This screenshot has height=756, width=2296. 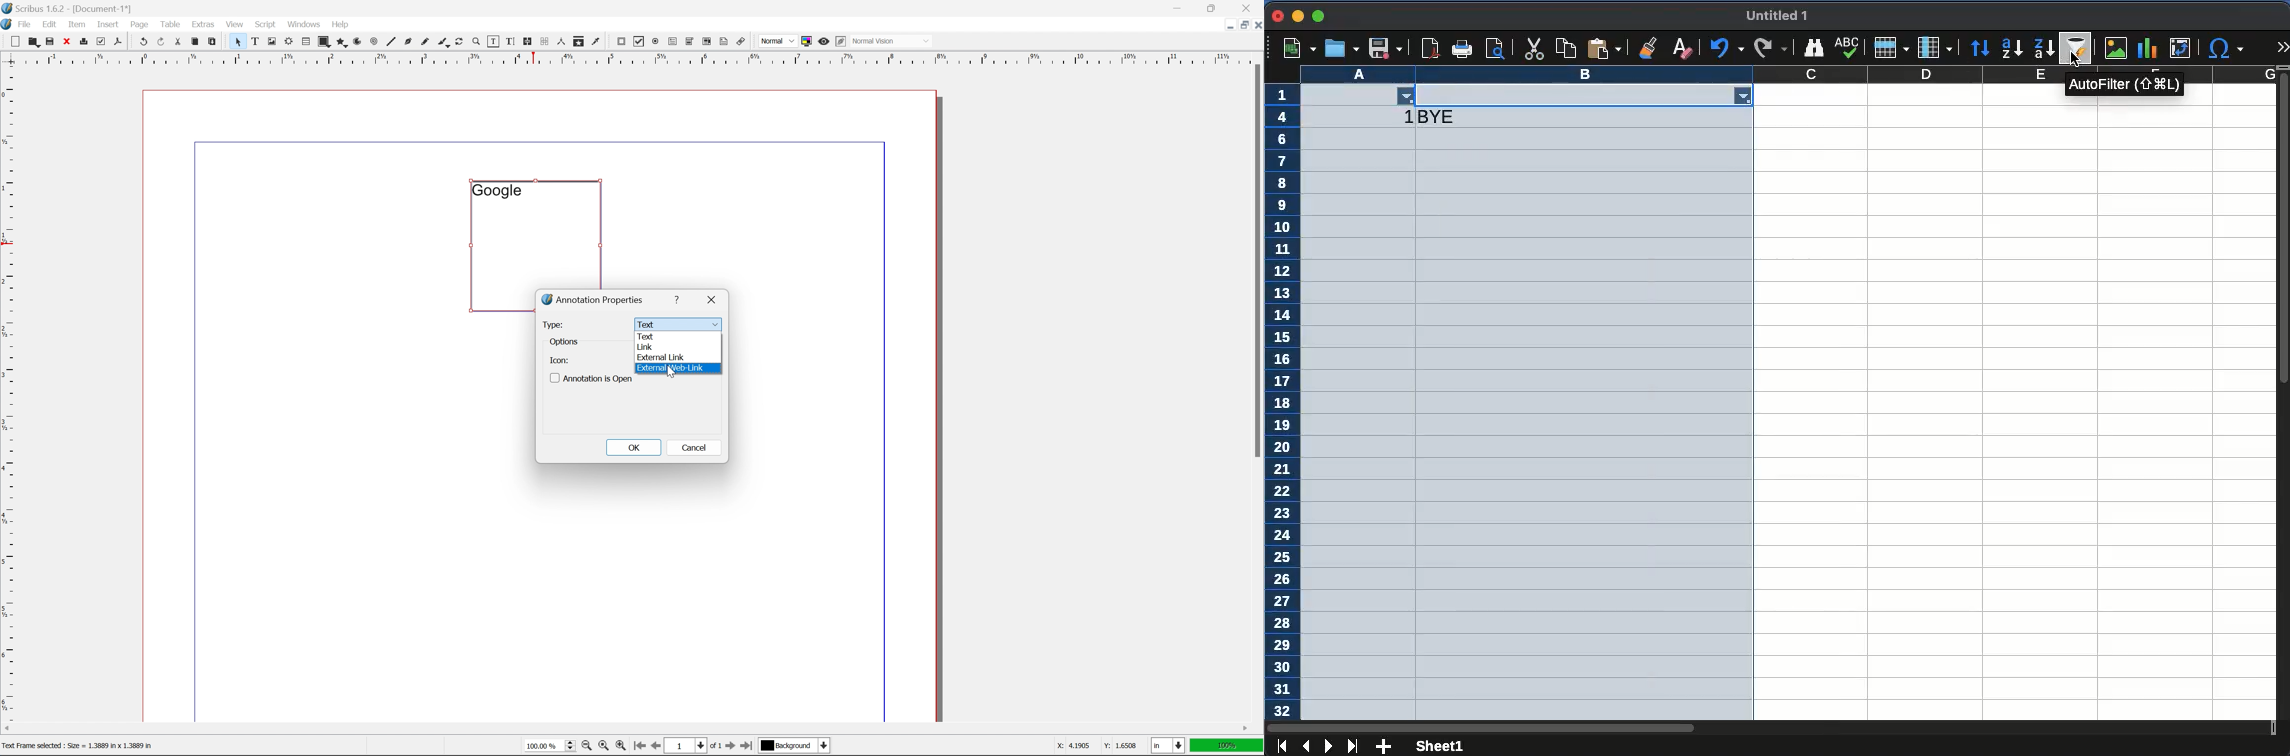 What do you see at coordinates (68, 41) in the screenshot?
I see `close` at bounding box center [68, 41].